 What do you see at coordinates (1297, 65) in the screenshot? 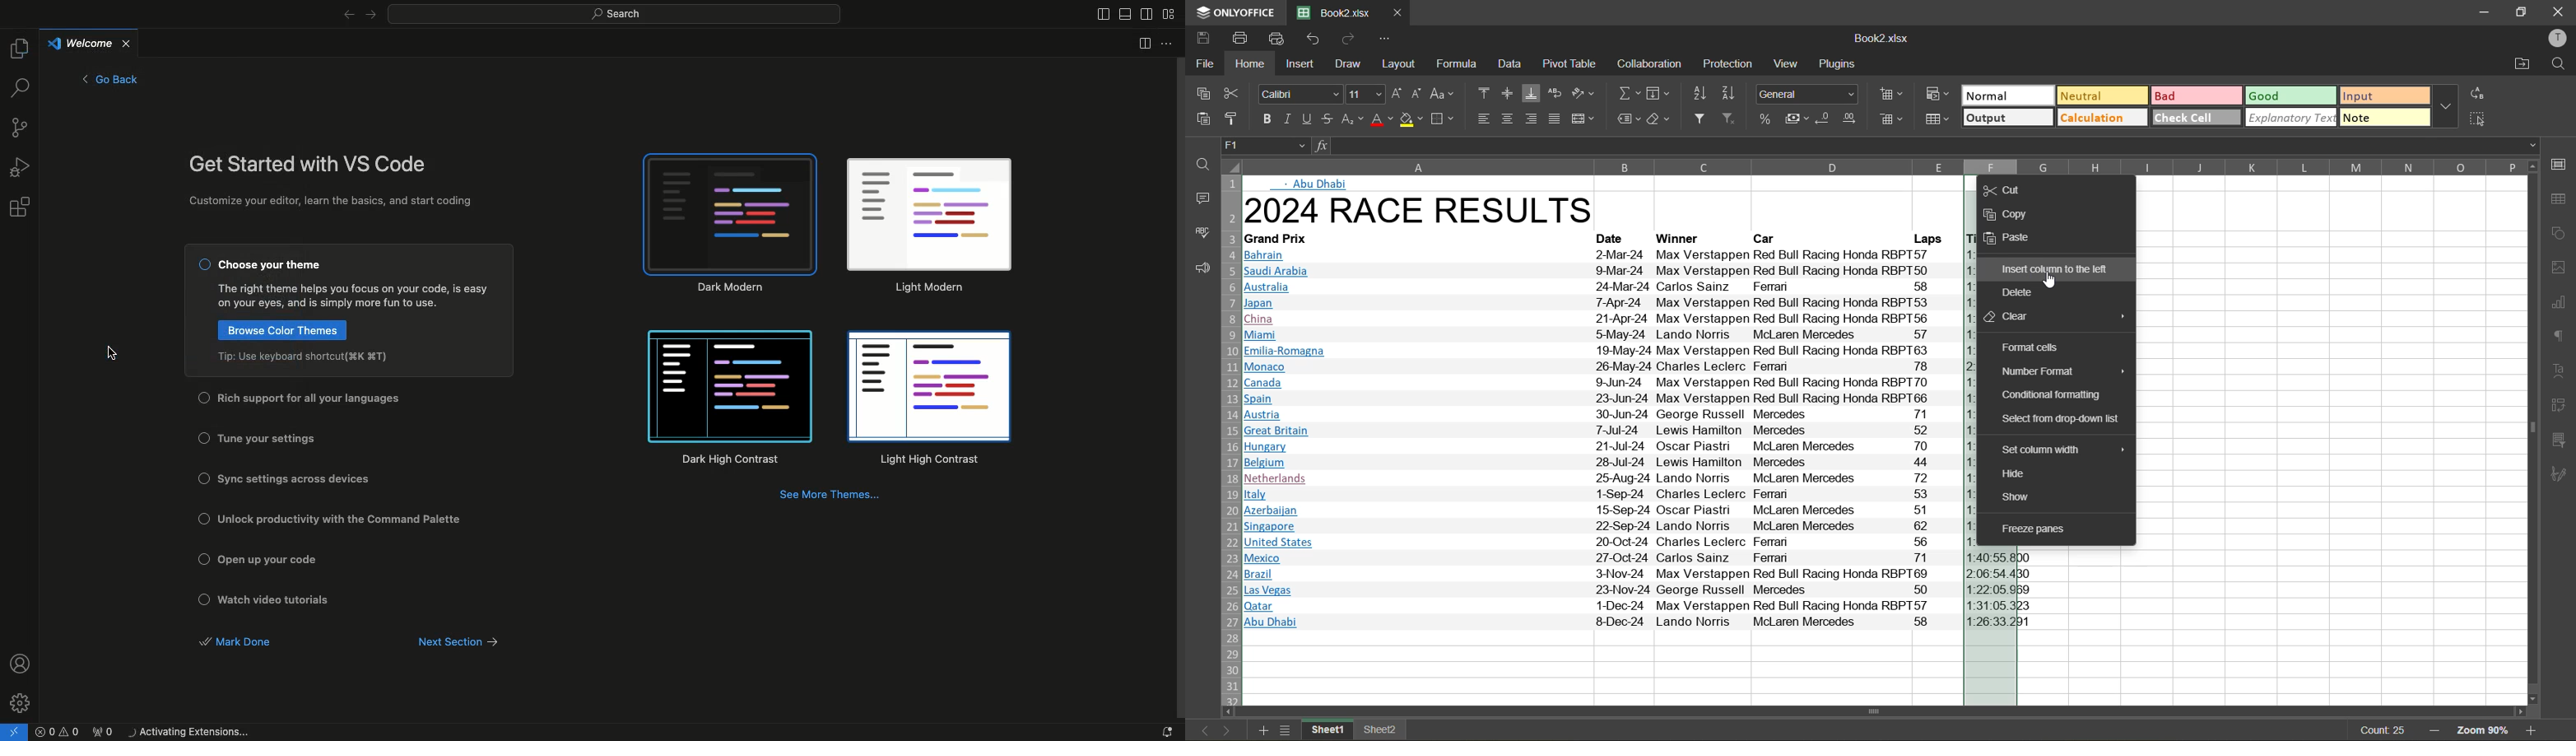
I see `insert` at bounding box center [1297, 65].